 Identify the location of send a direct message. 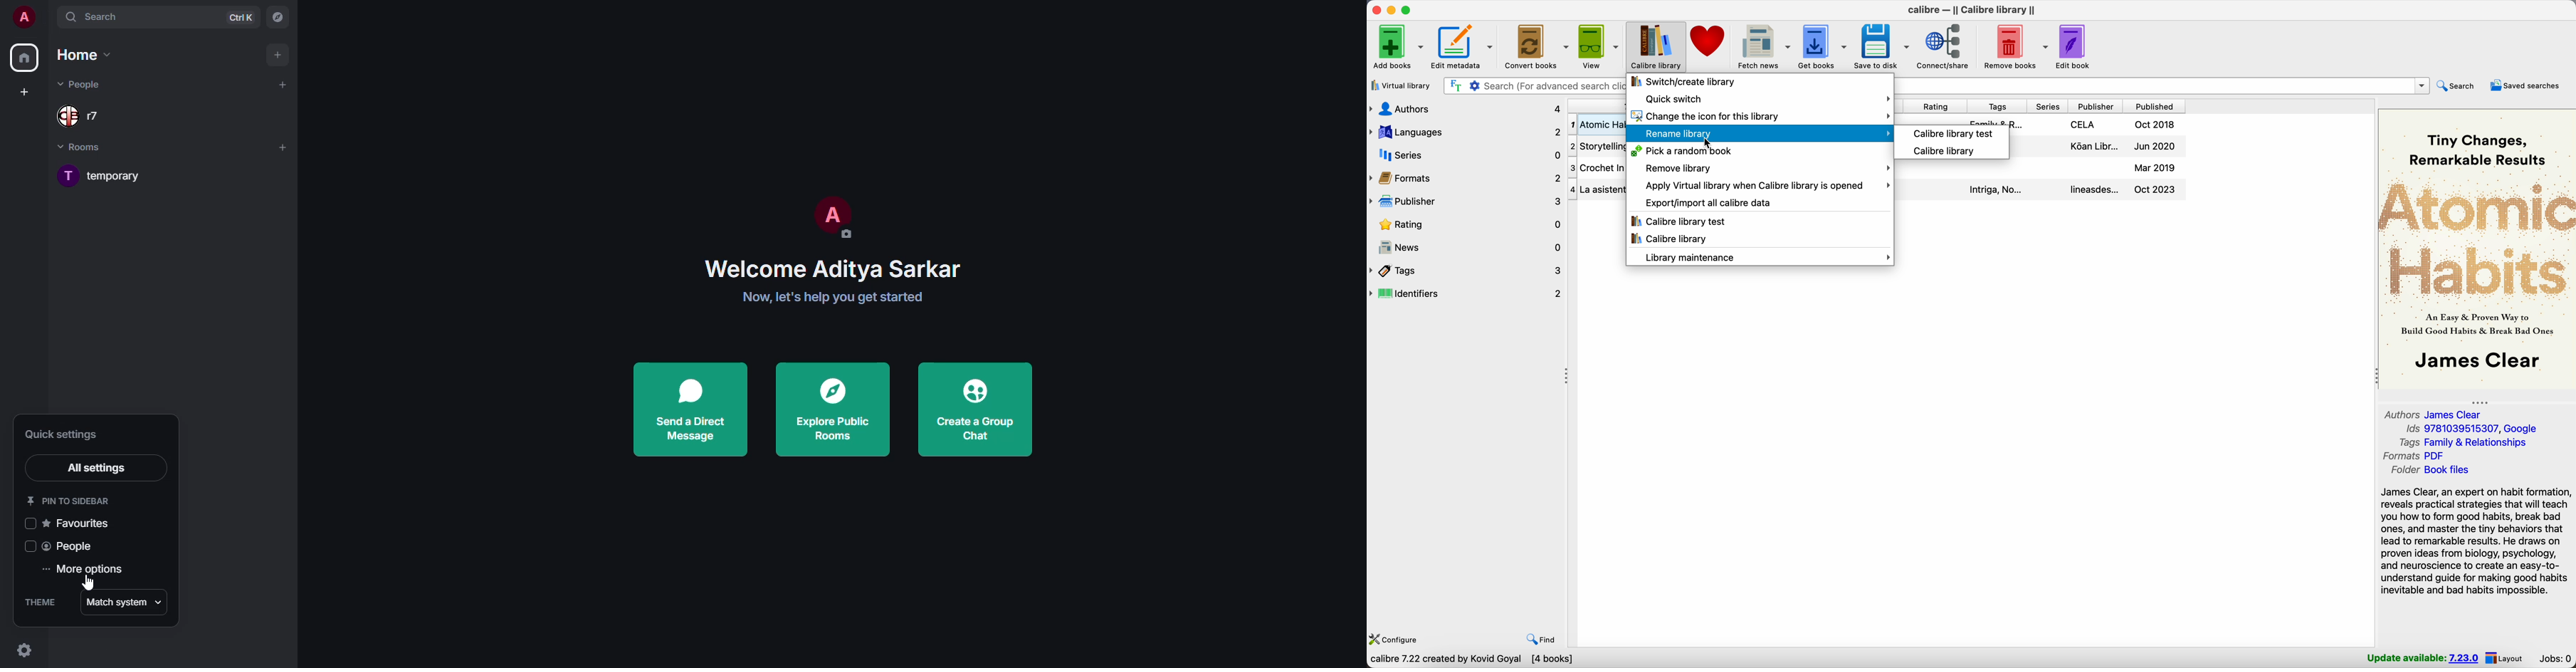
(690, 409).